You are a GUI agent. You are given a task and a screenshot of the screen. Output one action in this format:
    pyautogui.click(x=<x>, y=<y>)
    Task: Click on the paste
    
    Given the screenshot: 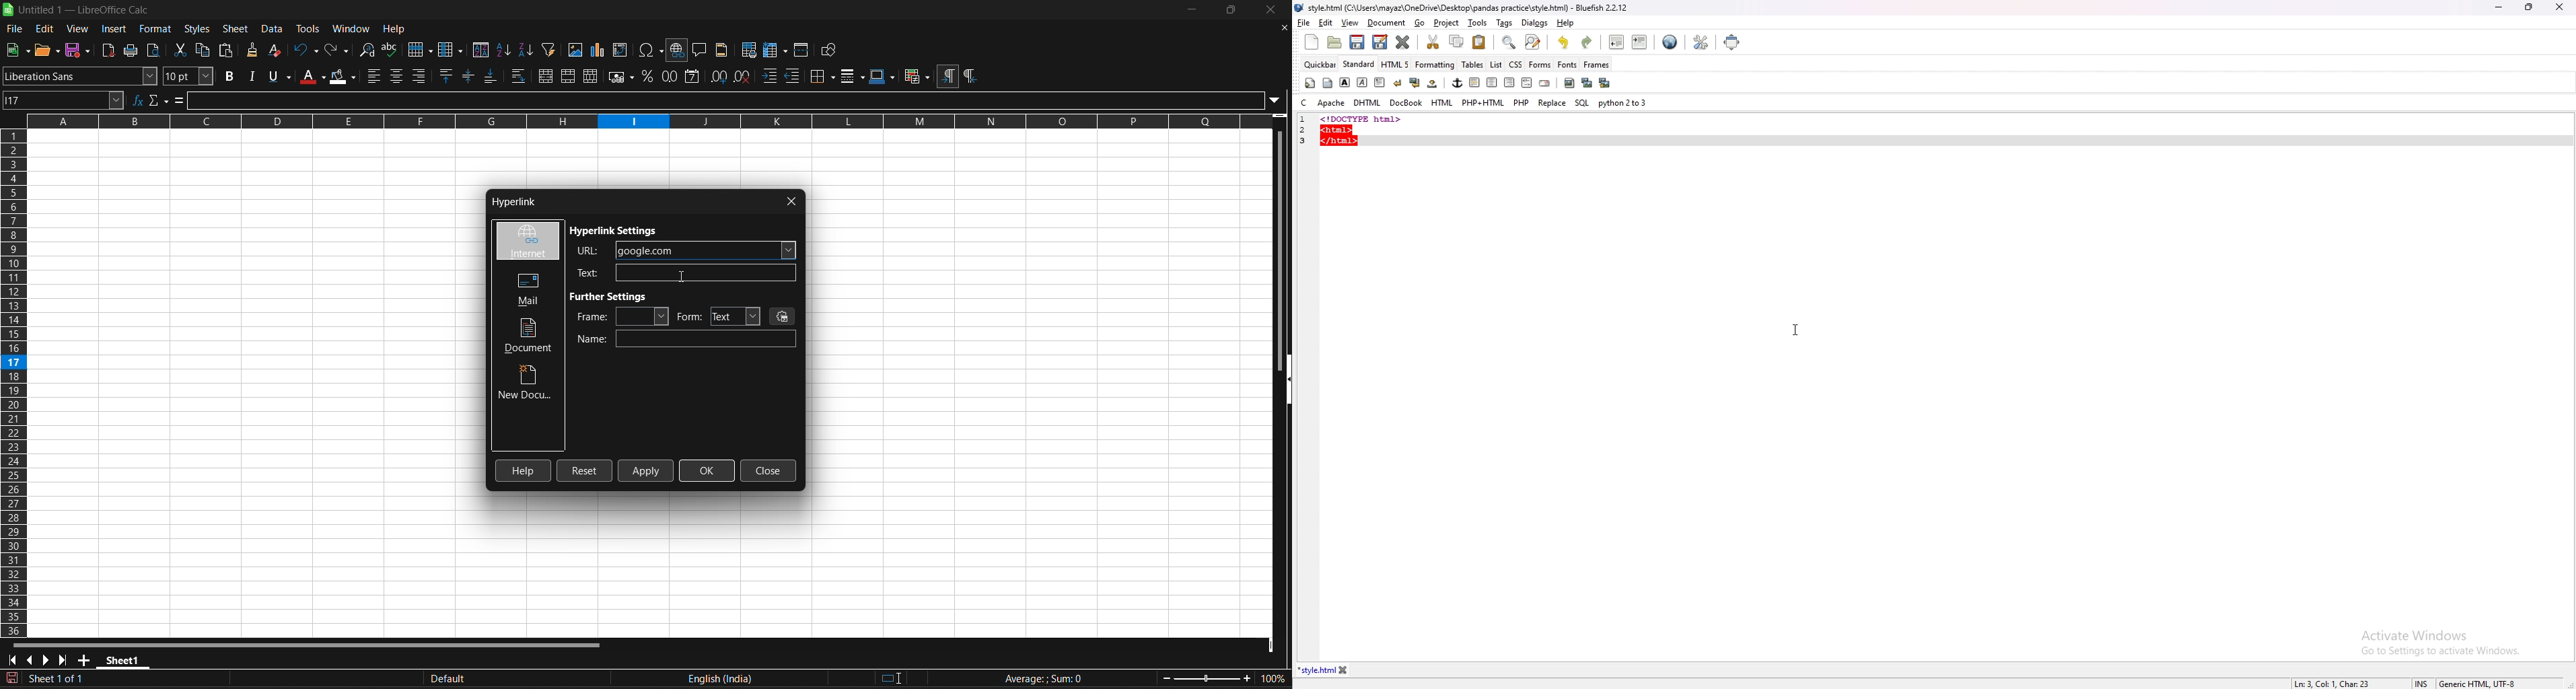 What is the action you would take?
    pyautogui.click(x=1479, y=41)
    